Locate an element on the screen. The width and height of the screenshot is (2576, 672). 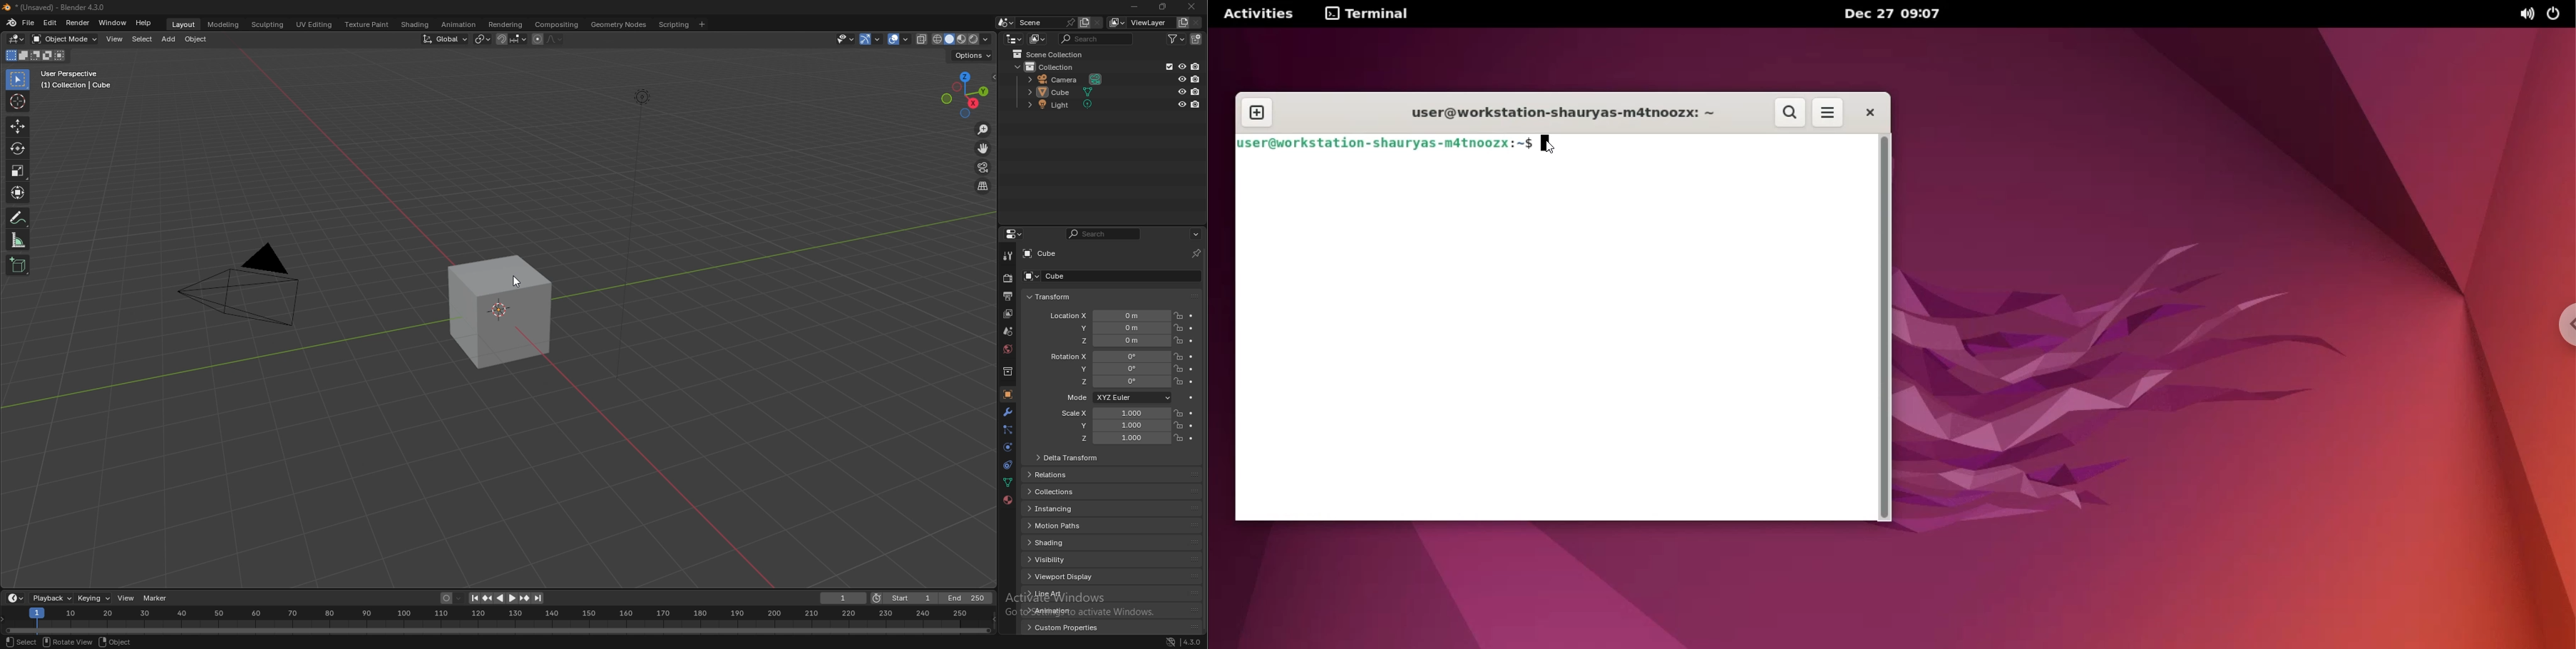
remove scene is located at coordinates (1097, 23).